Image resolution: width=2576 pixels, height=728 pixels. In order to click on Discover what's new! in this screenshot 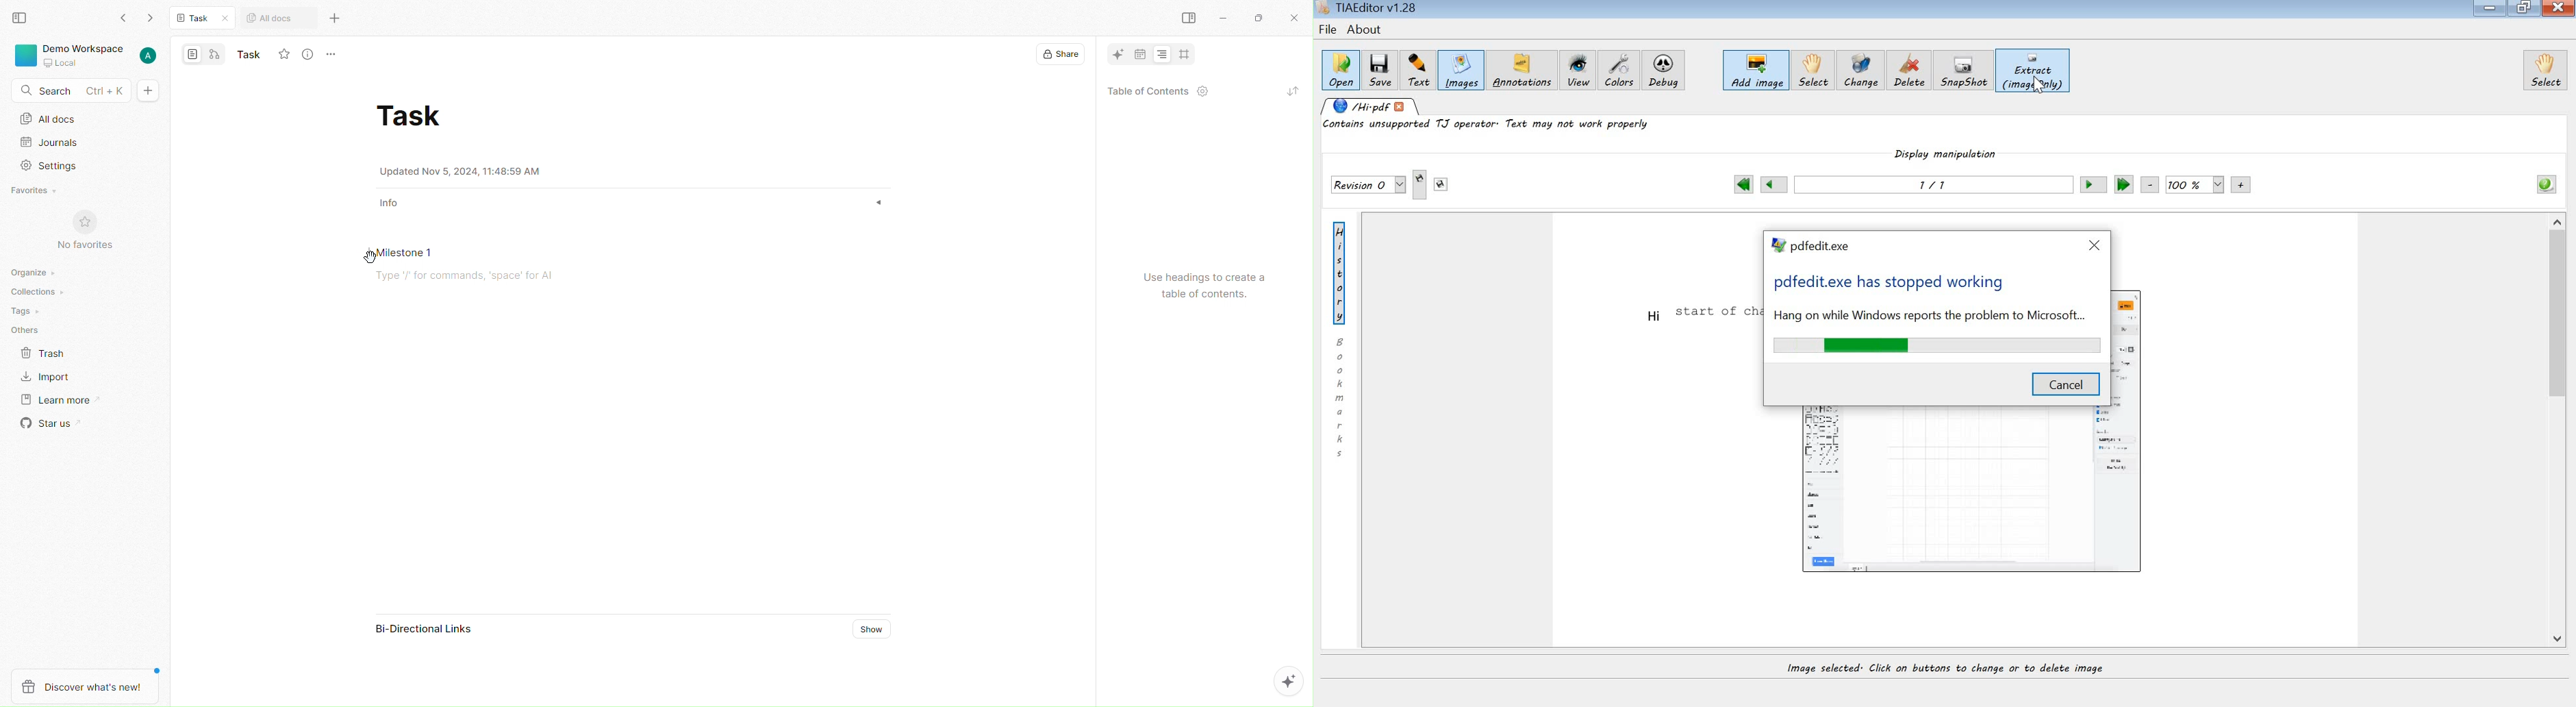, I will do `click(88, 681)`.